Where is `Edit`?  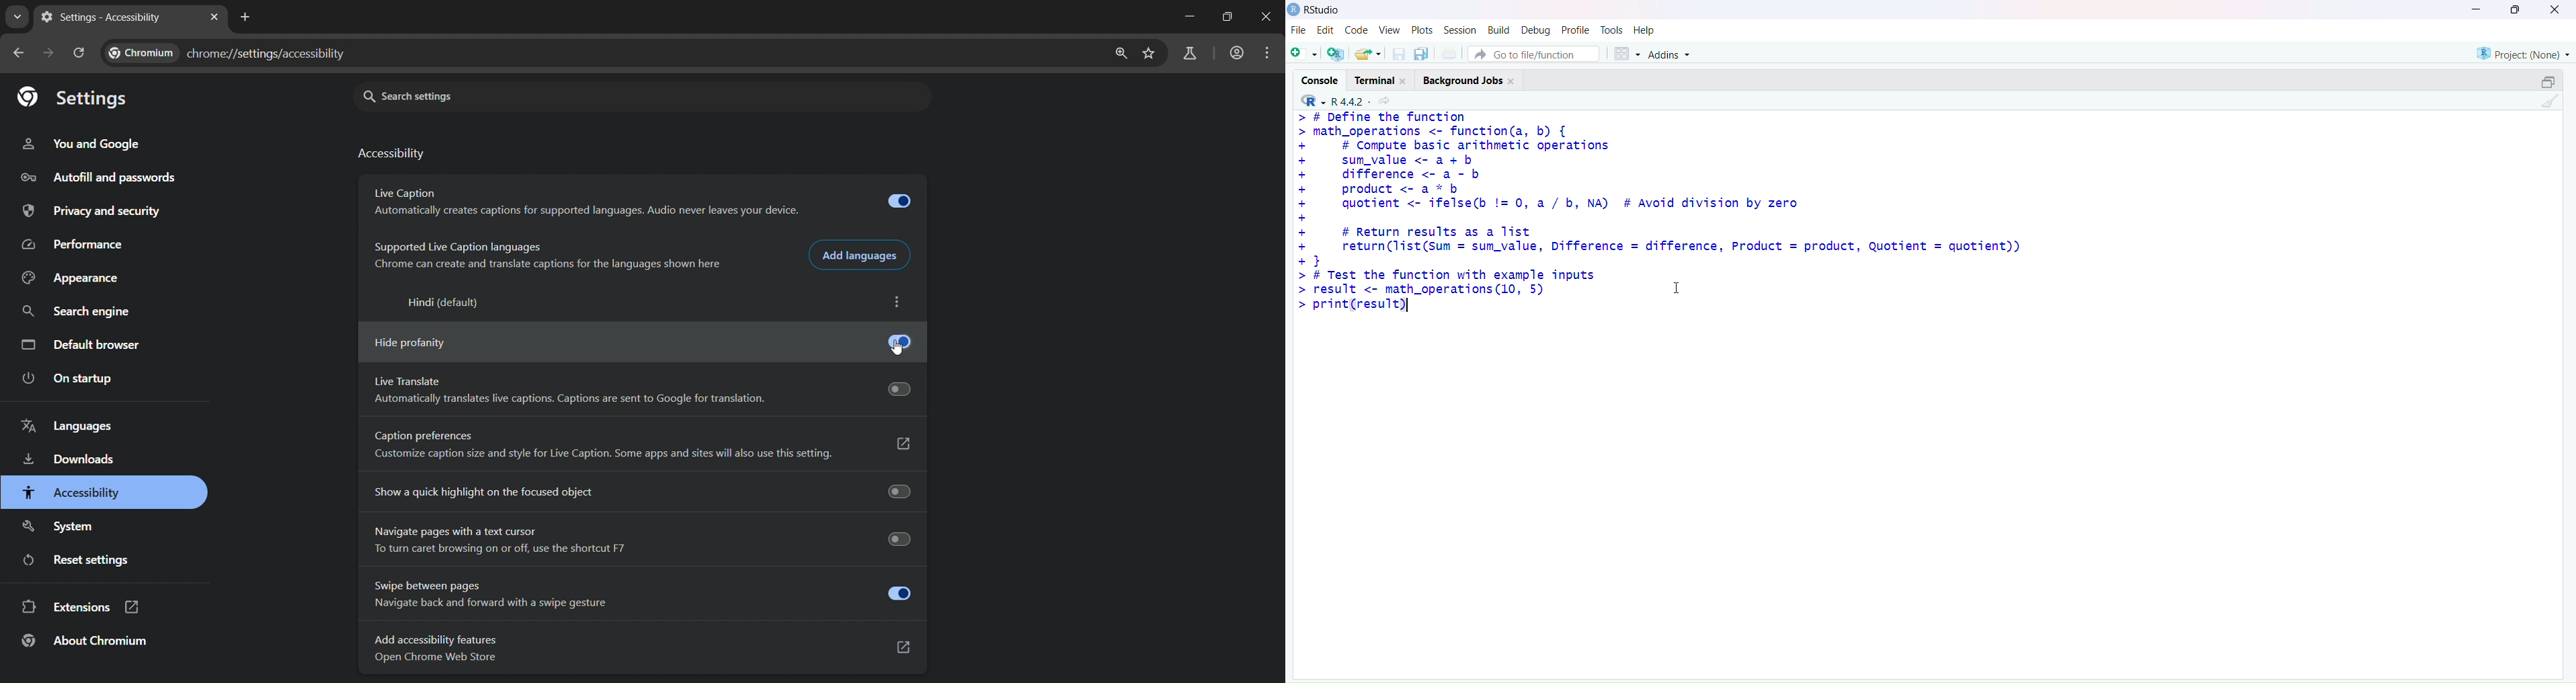
Edit is located at coordinates (1322, 32).